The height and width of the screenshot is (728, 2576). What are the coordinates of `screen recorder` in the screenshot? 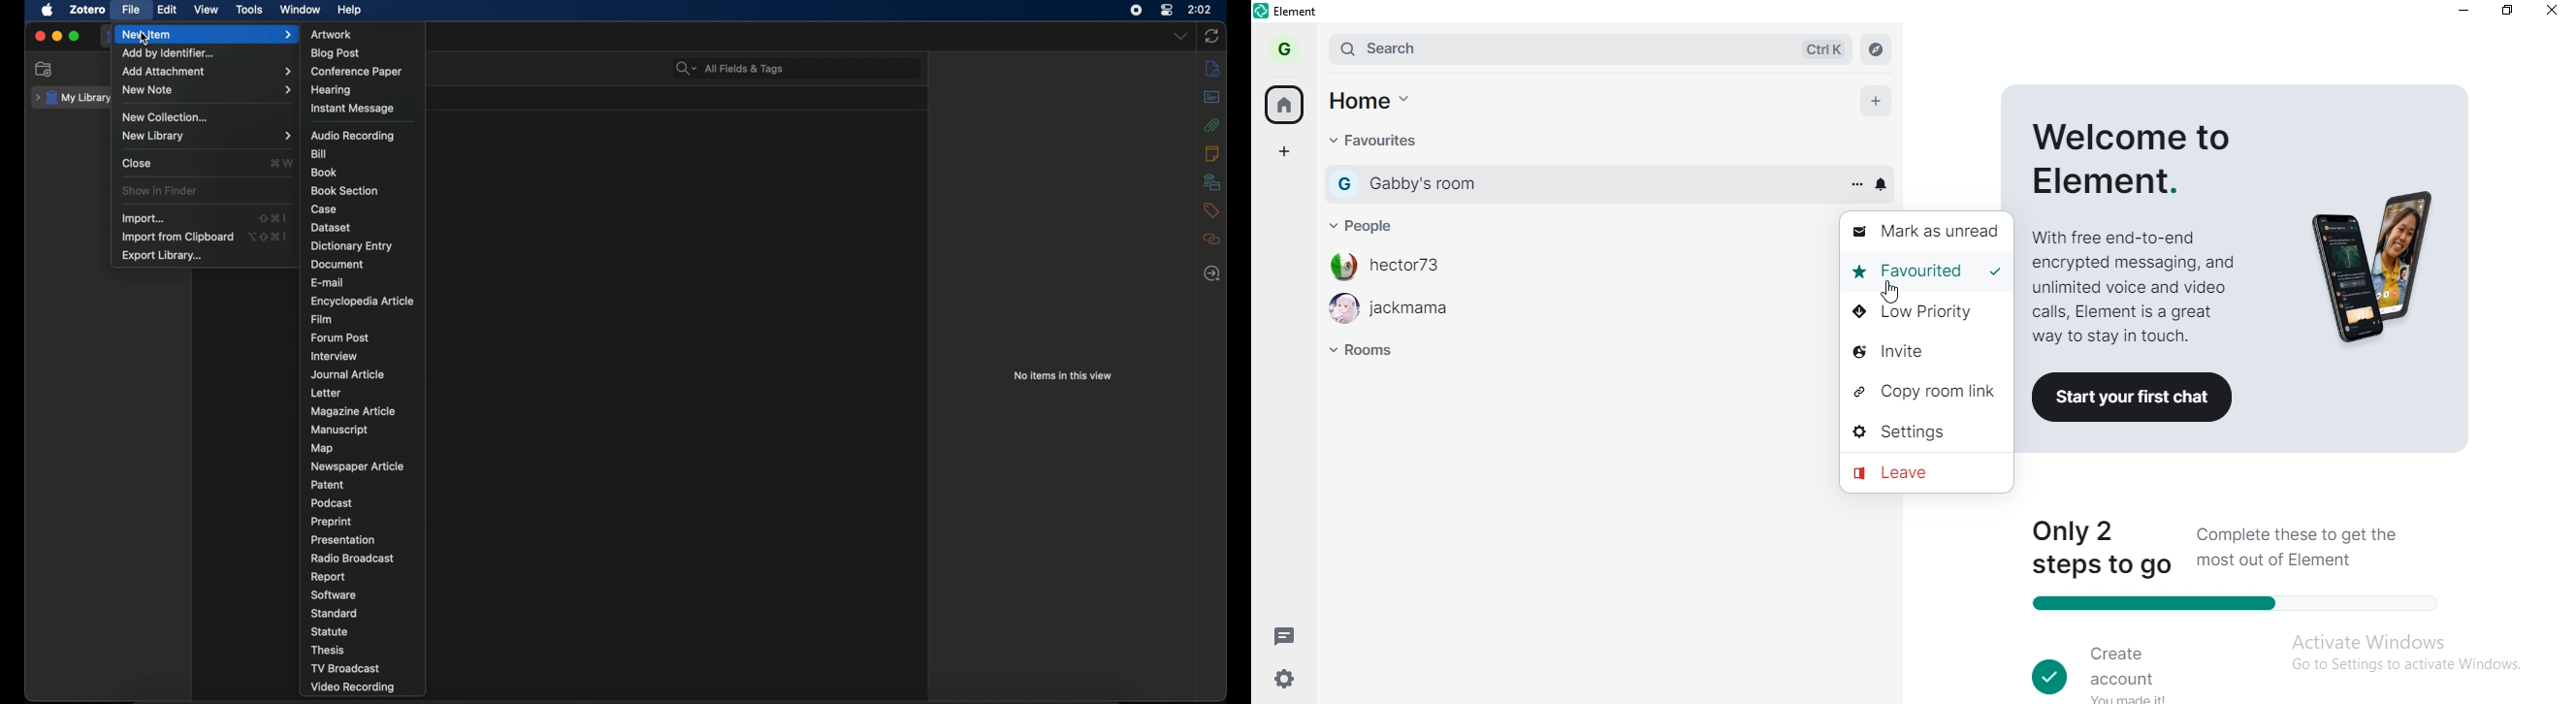 It's located at (1136, 10).